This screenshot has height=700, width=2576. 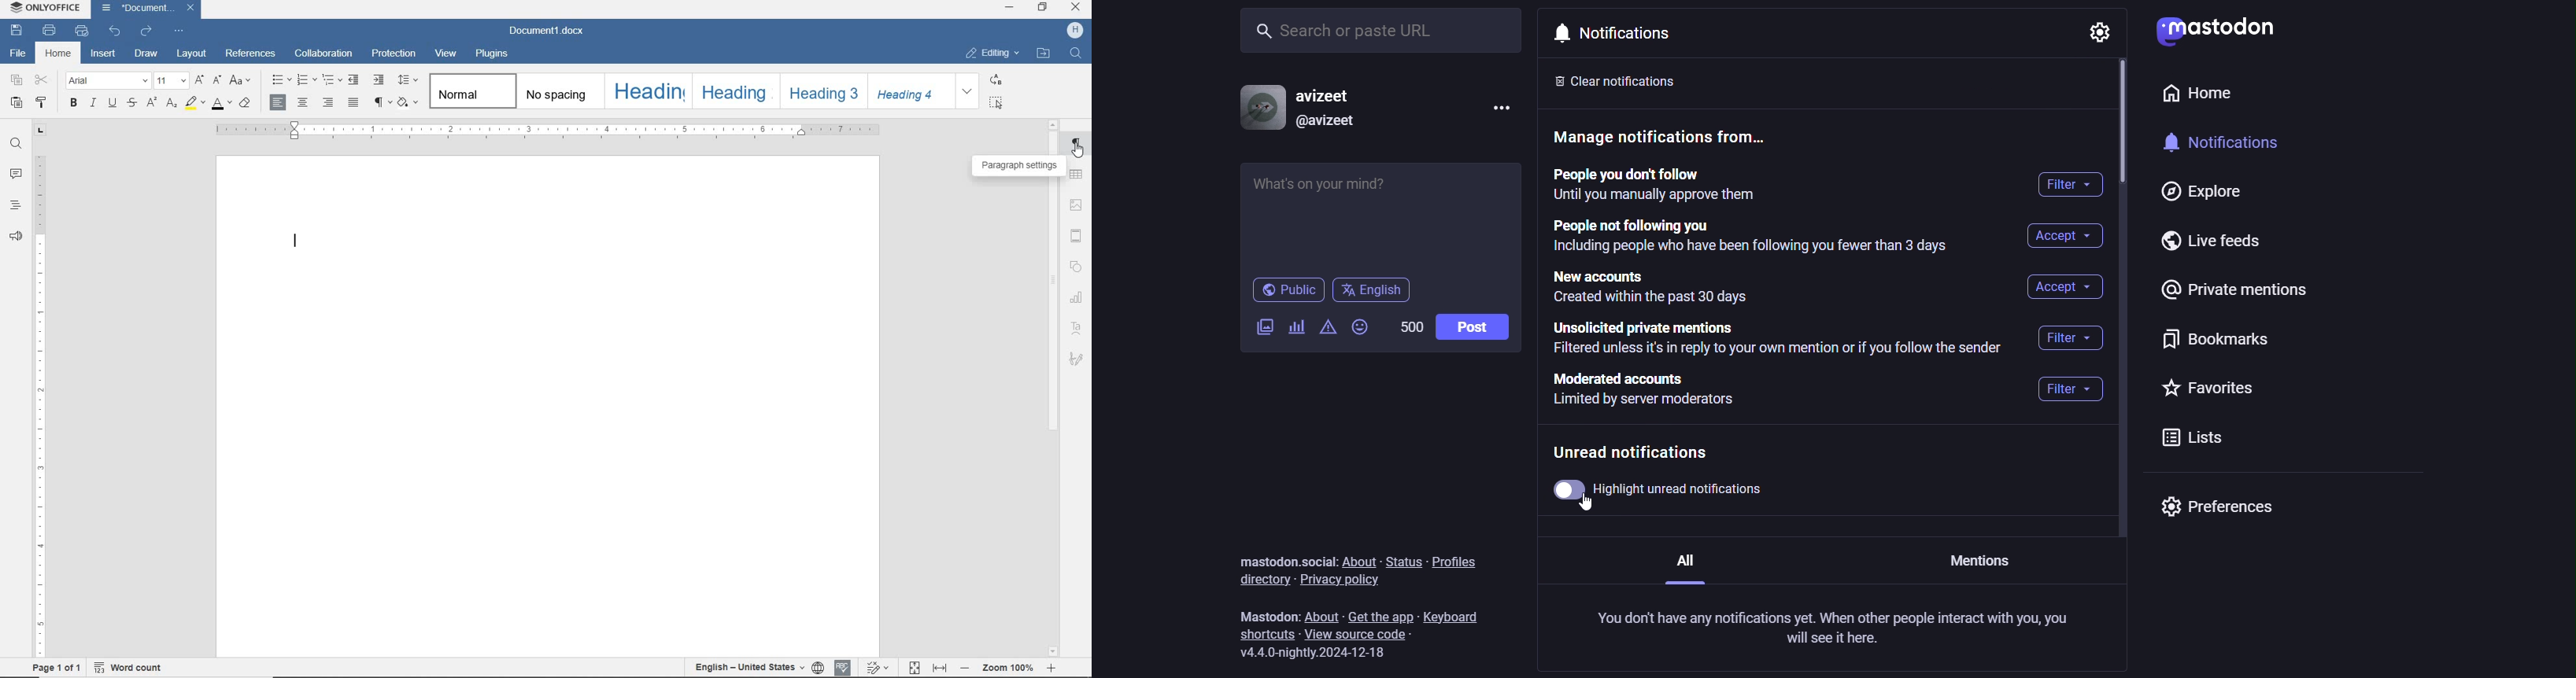 What do you see at coordinates (307, 81) in the screenshot?
I see `numbering` at bounding box center [307, 81].